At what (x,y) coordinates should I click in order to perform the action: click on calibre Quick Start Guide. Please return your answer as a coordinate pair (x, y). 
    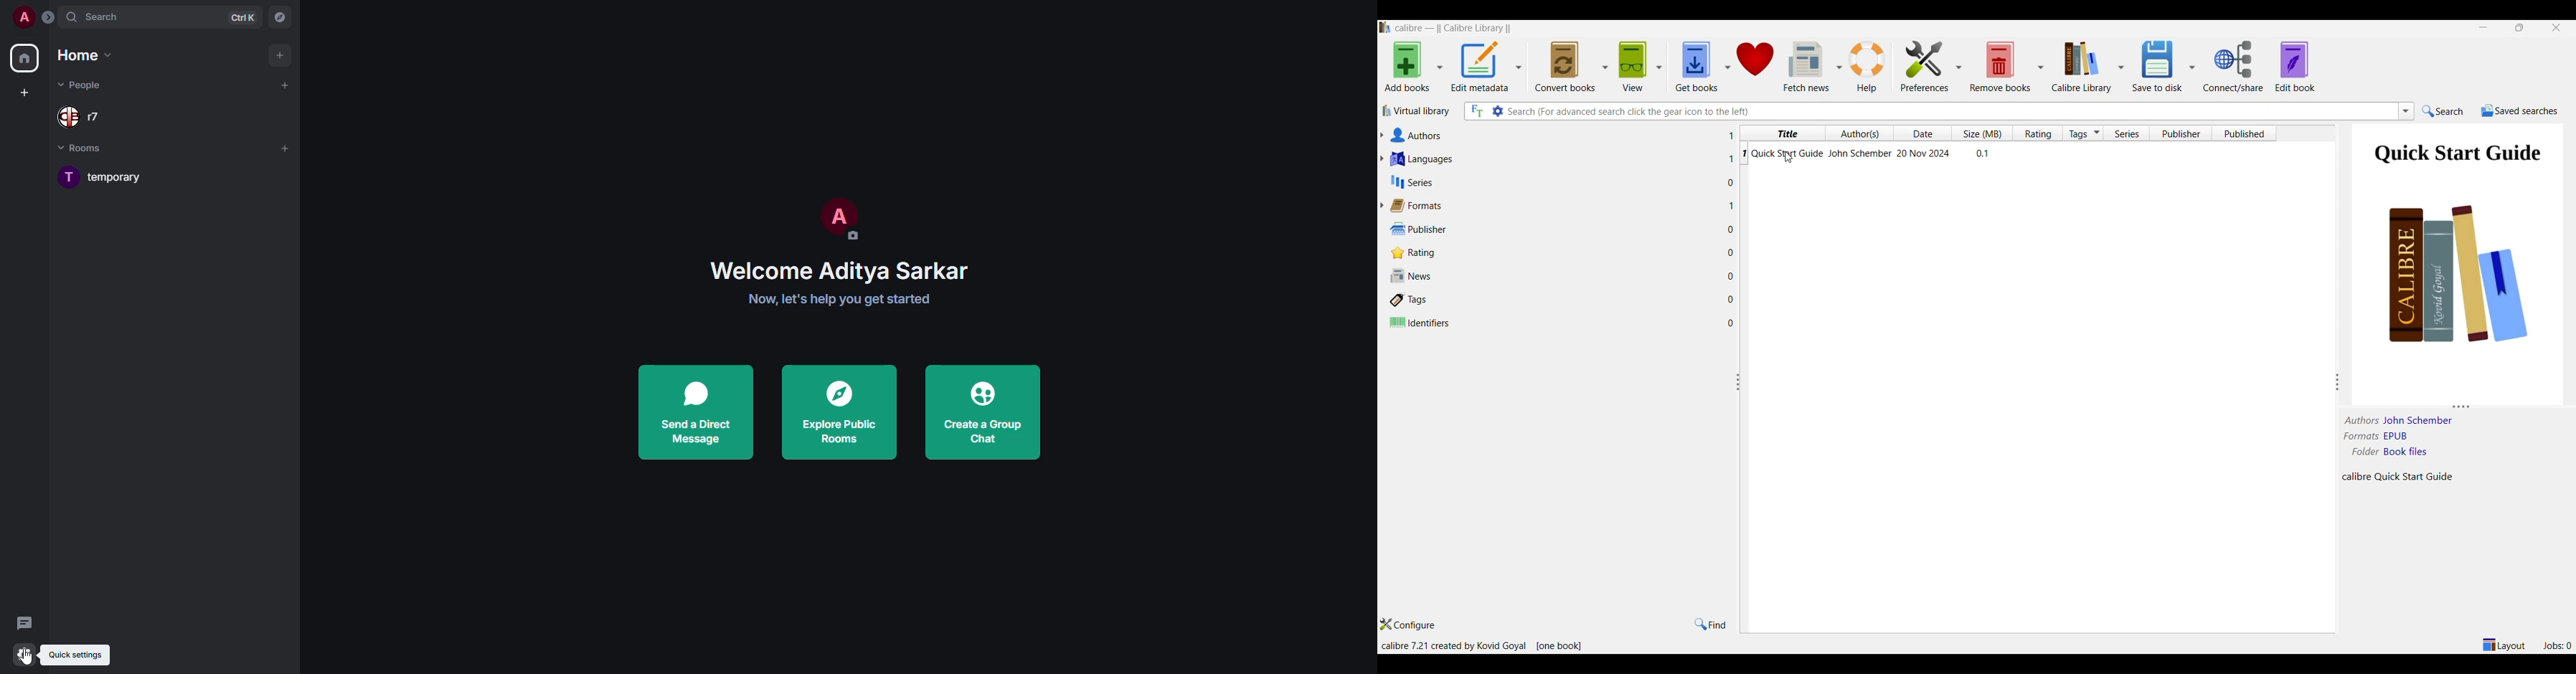
    Looking at the image, I should click on (2410, 476).